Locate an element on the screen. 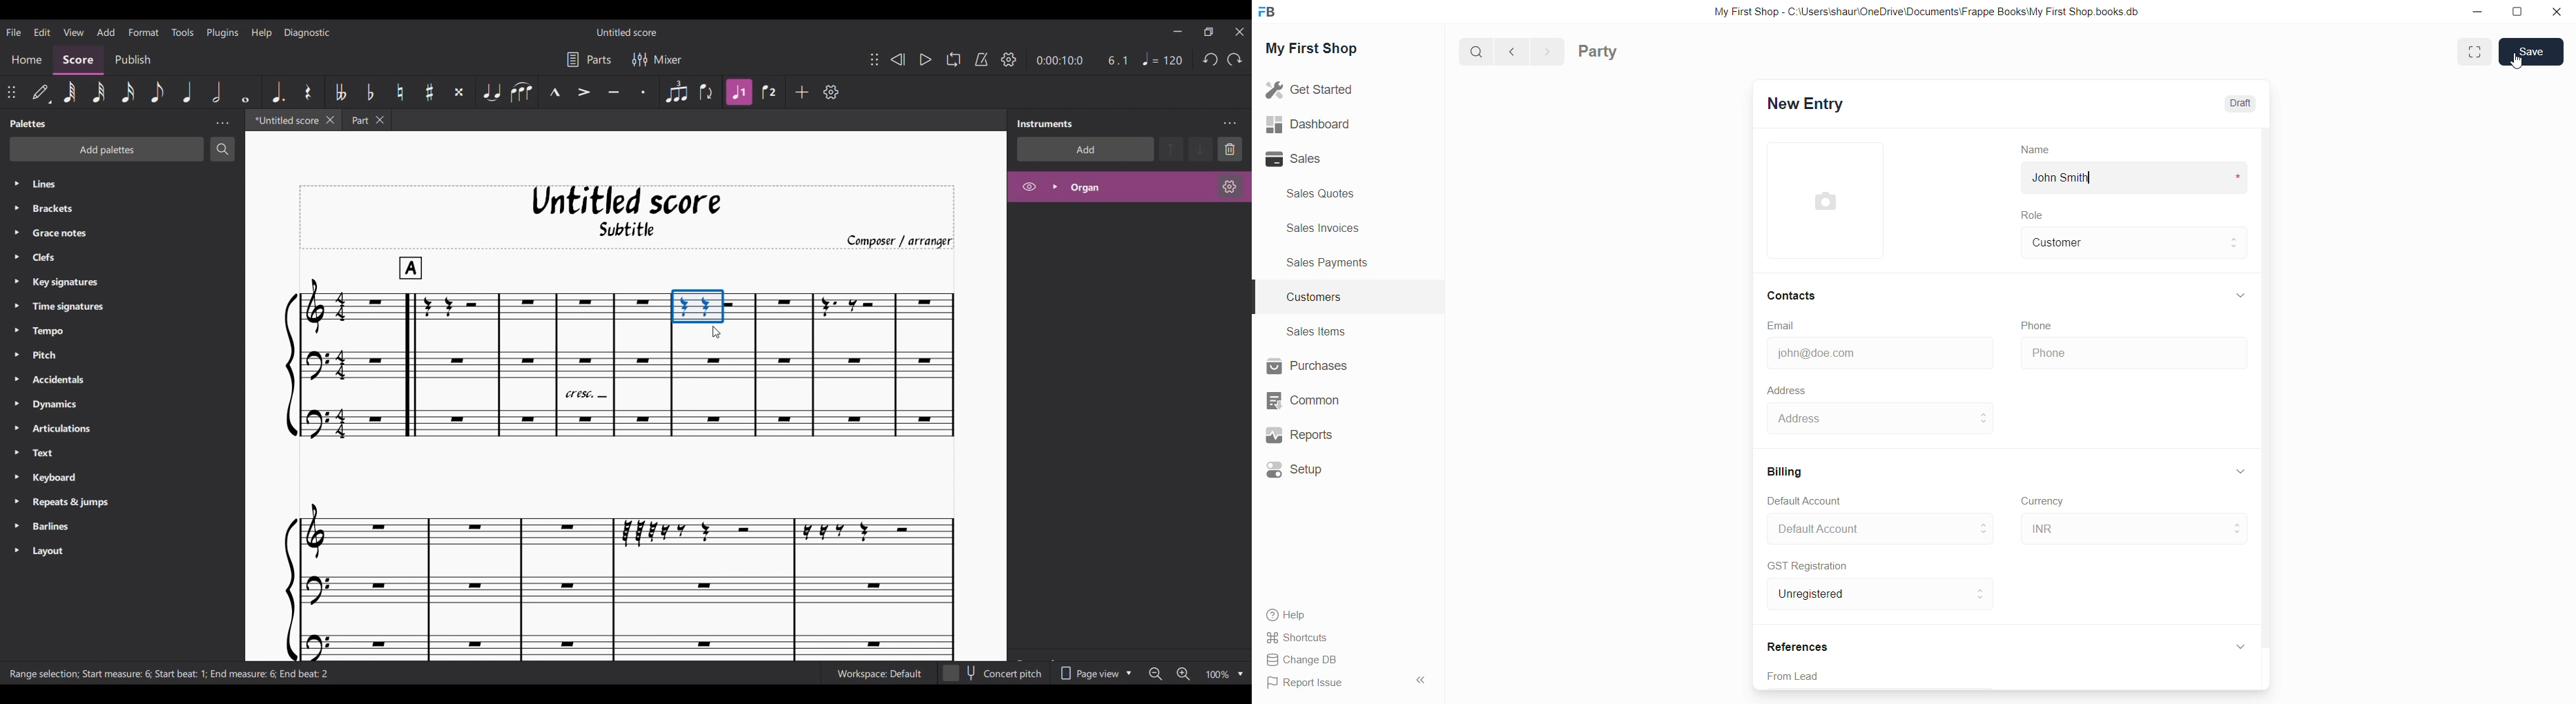 The height and width of the screenshot is (728, 2576). Select Currency is located at coordinates (2115, 526).